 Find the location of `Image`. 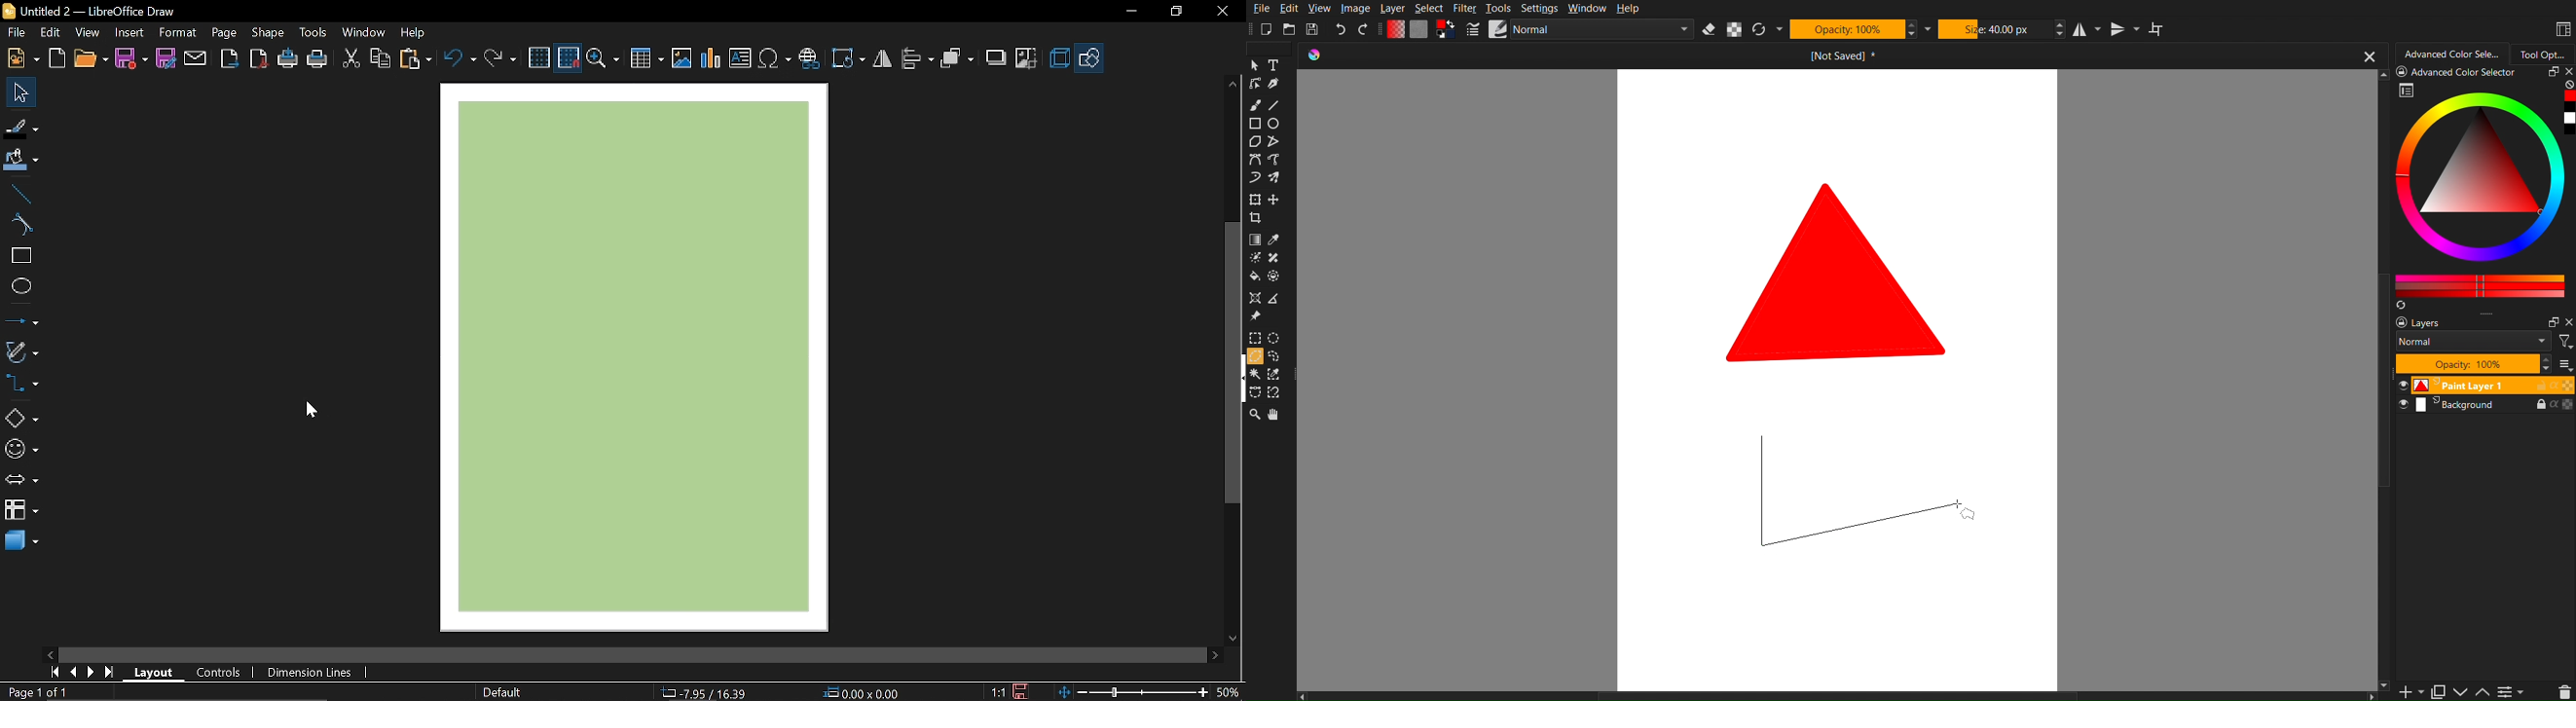

Image is located at coordinates (1356, 7).